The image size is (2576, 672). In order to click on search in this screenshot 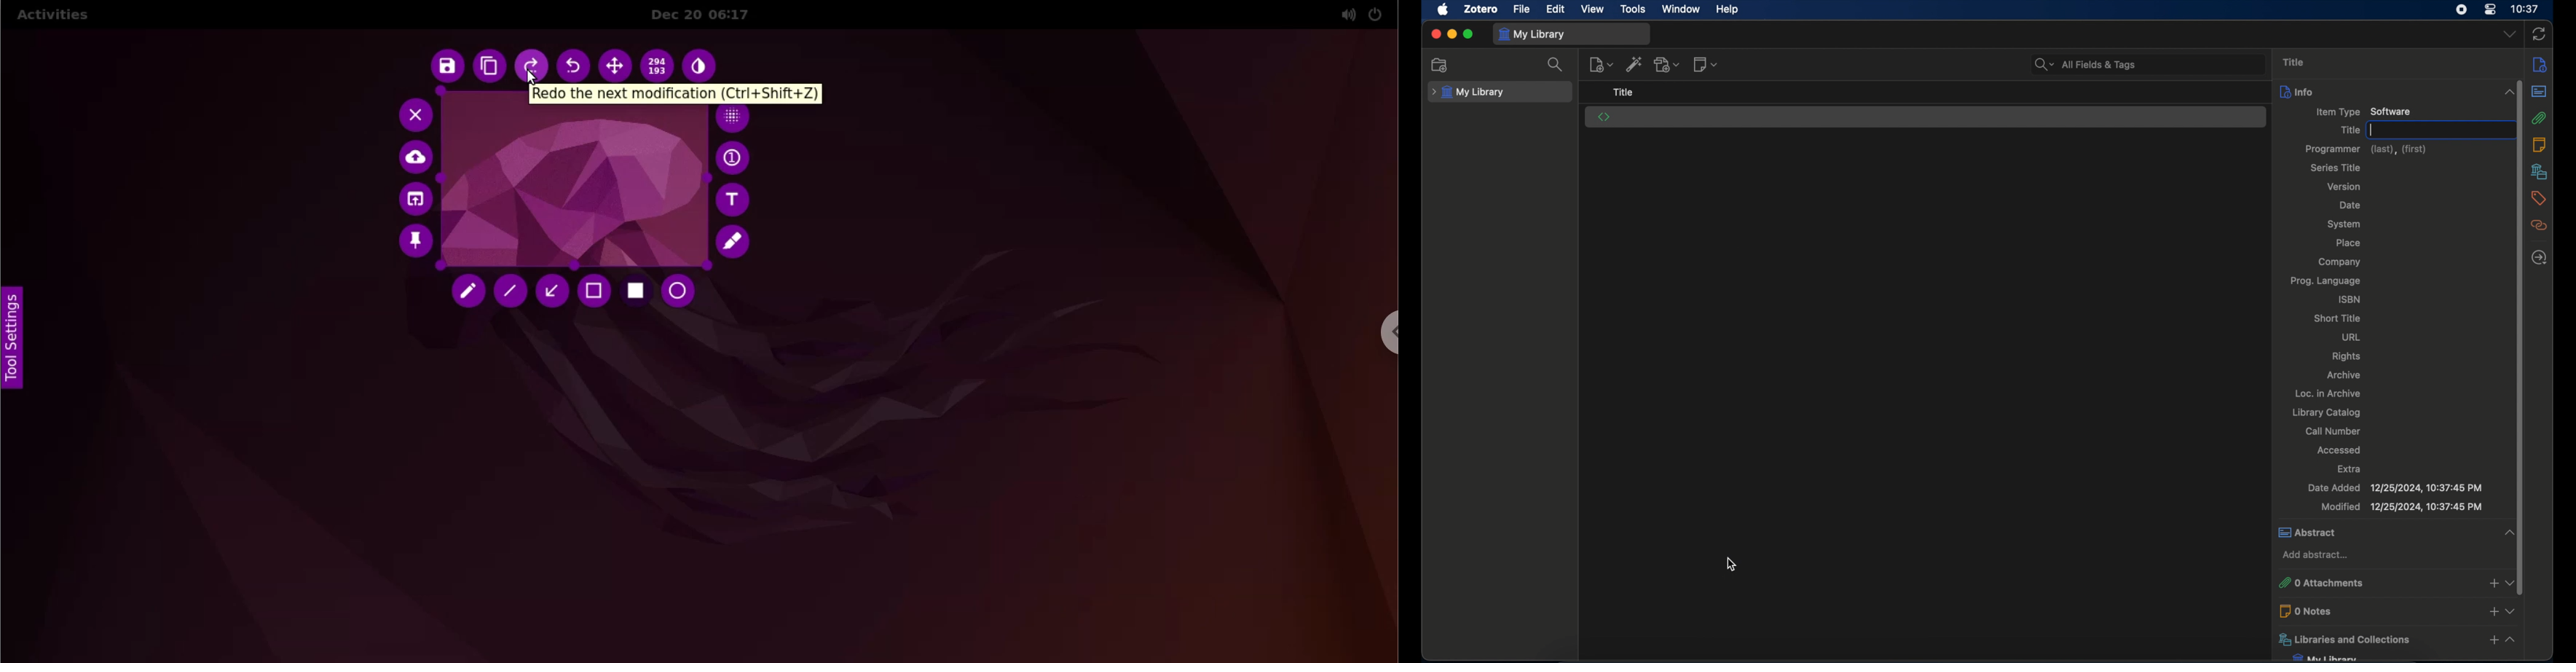, I will do `click(1557, 64)`.